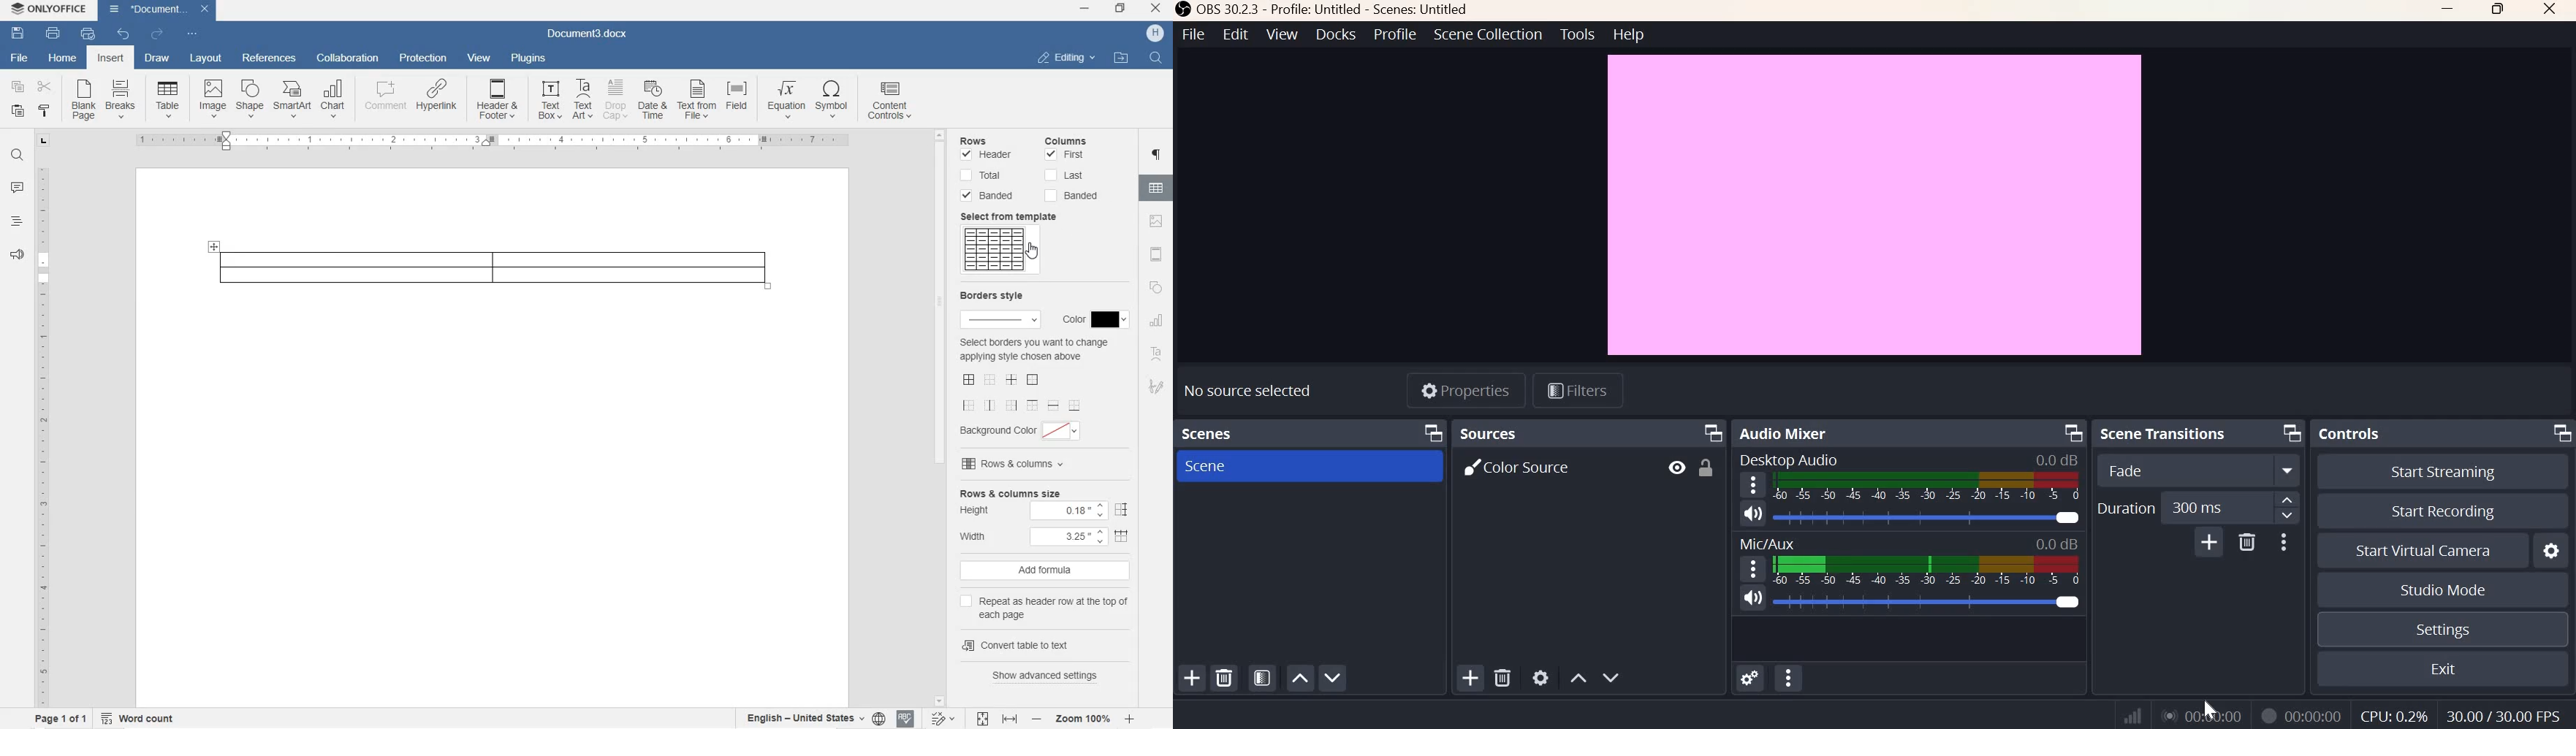  What do you see at coordinates (2167, 433) in the screenshot?
I see `Scene transitions` at bounding box center [2167, 433].